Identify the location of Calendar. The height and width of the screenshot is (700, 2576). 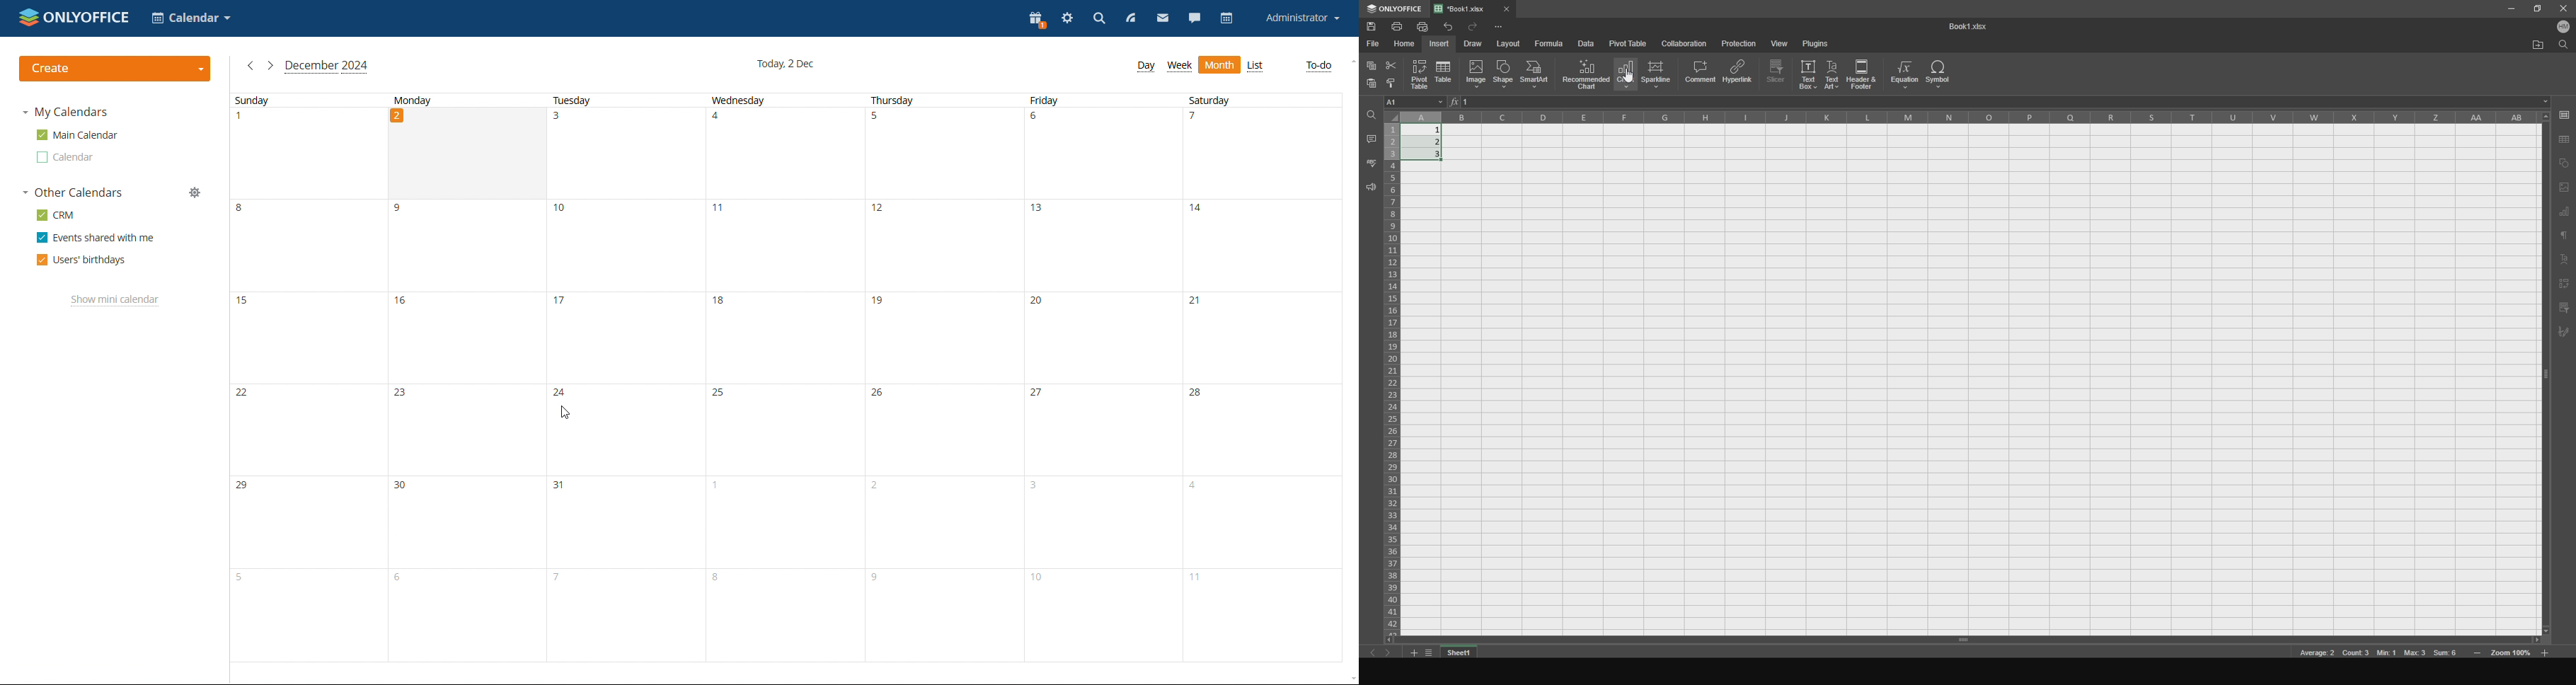
(192, 19).